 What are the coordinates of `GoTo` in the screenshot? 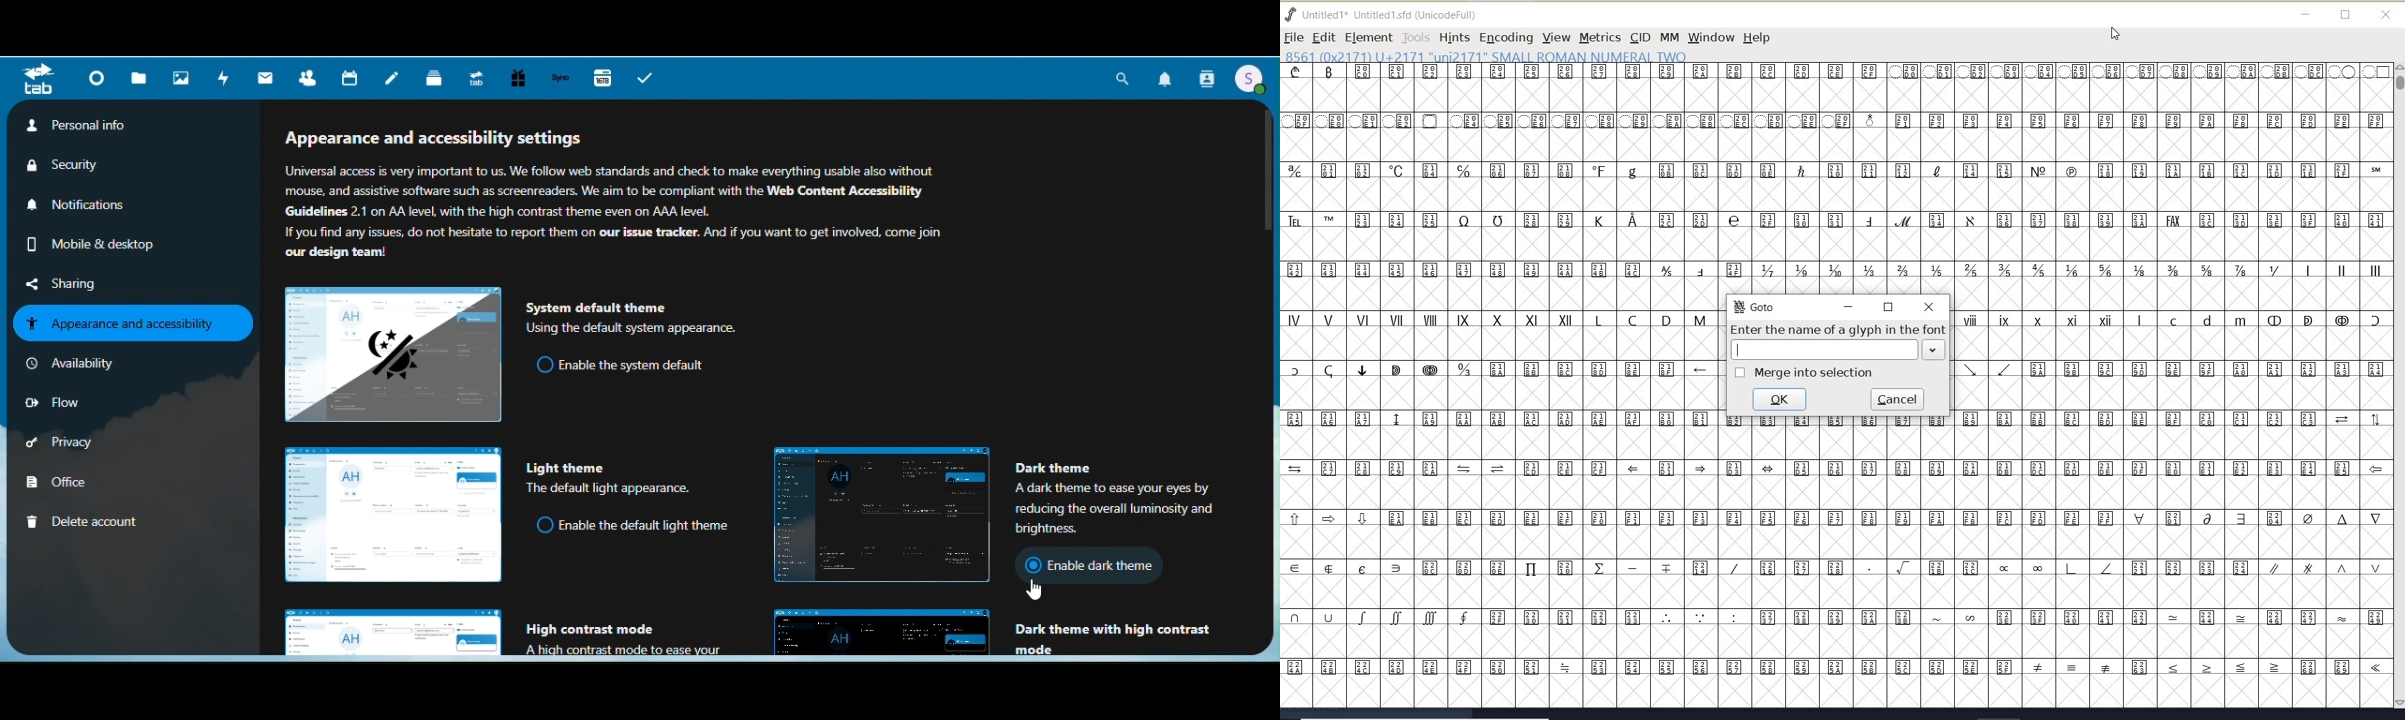 It's located at (1753, 306).